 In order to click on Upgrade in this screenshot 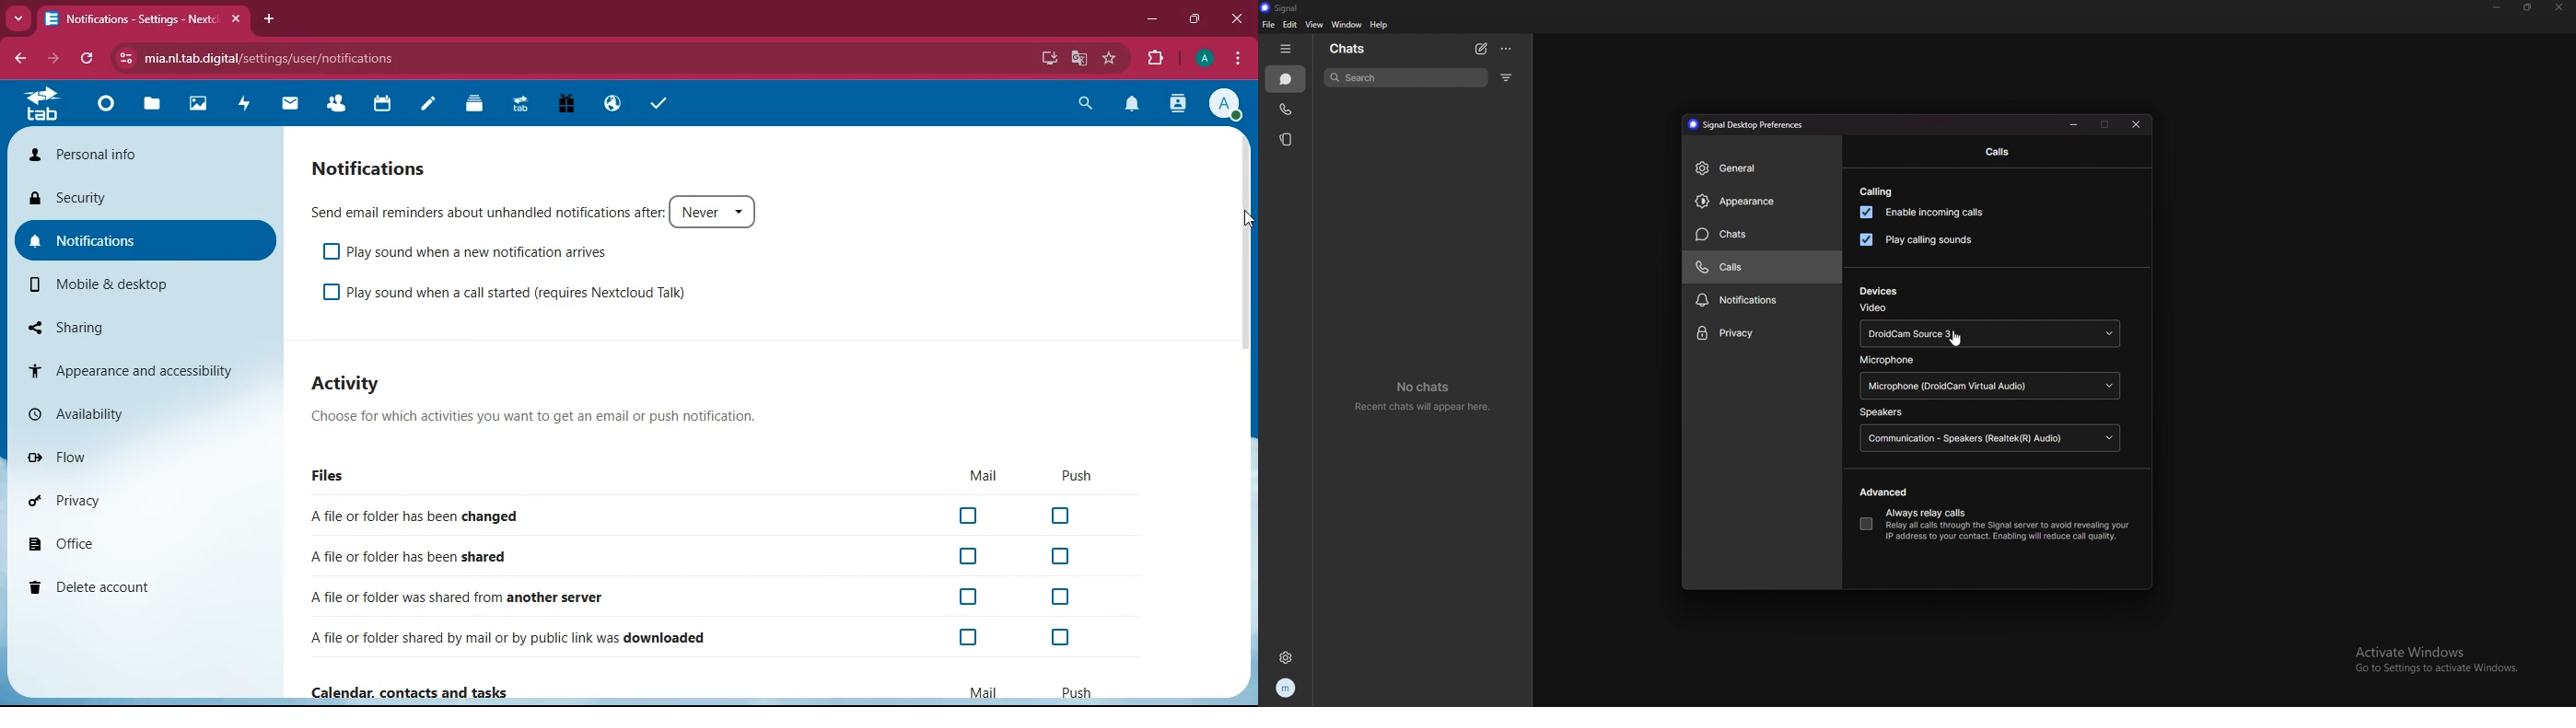, I will do `click(521, 106)`.